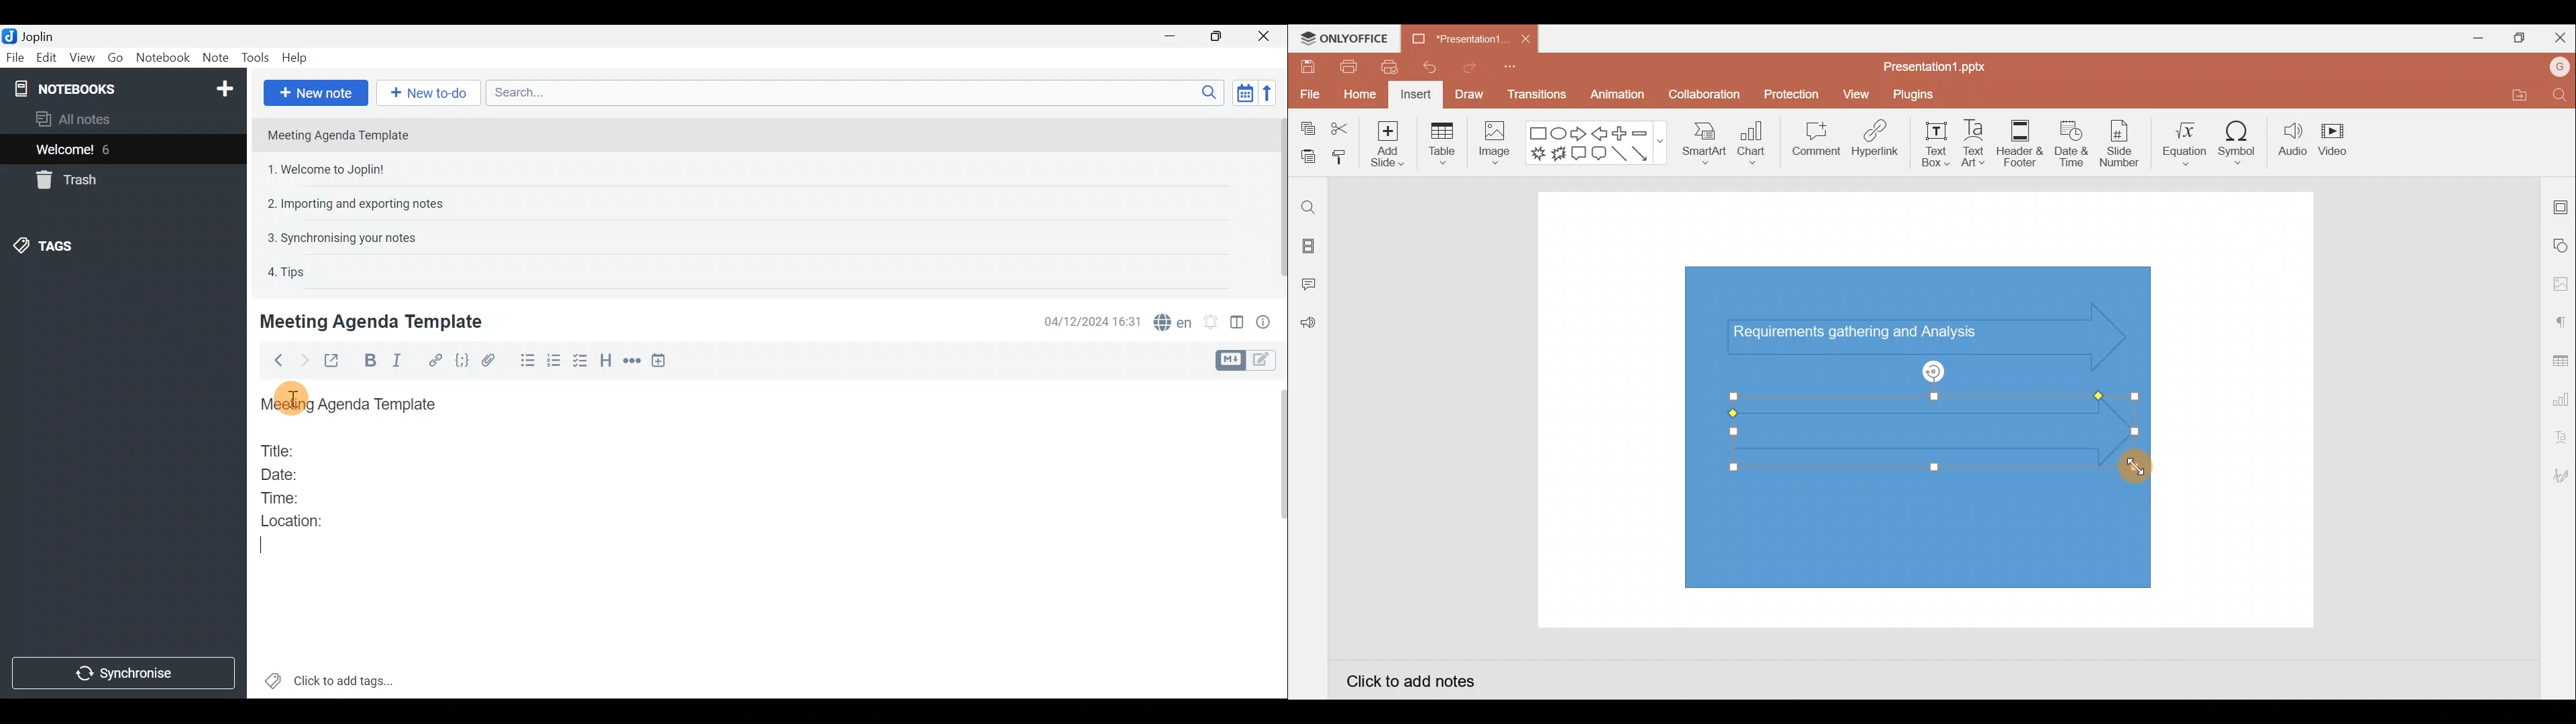 The image size is (2576, 728). Describe the element at coordinates (1268, 321) in the screenshot. I see `Note properties` at that location.